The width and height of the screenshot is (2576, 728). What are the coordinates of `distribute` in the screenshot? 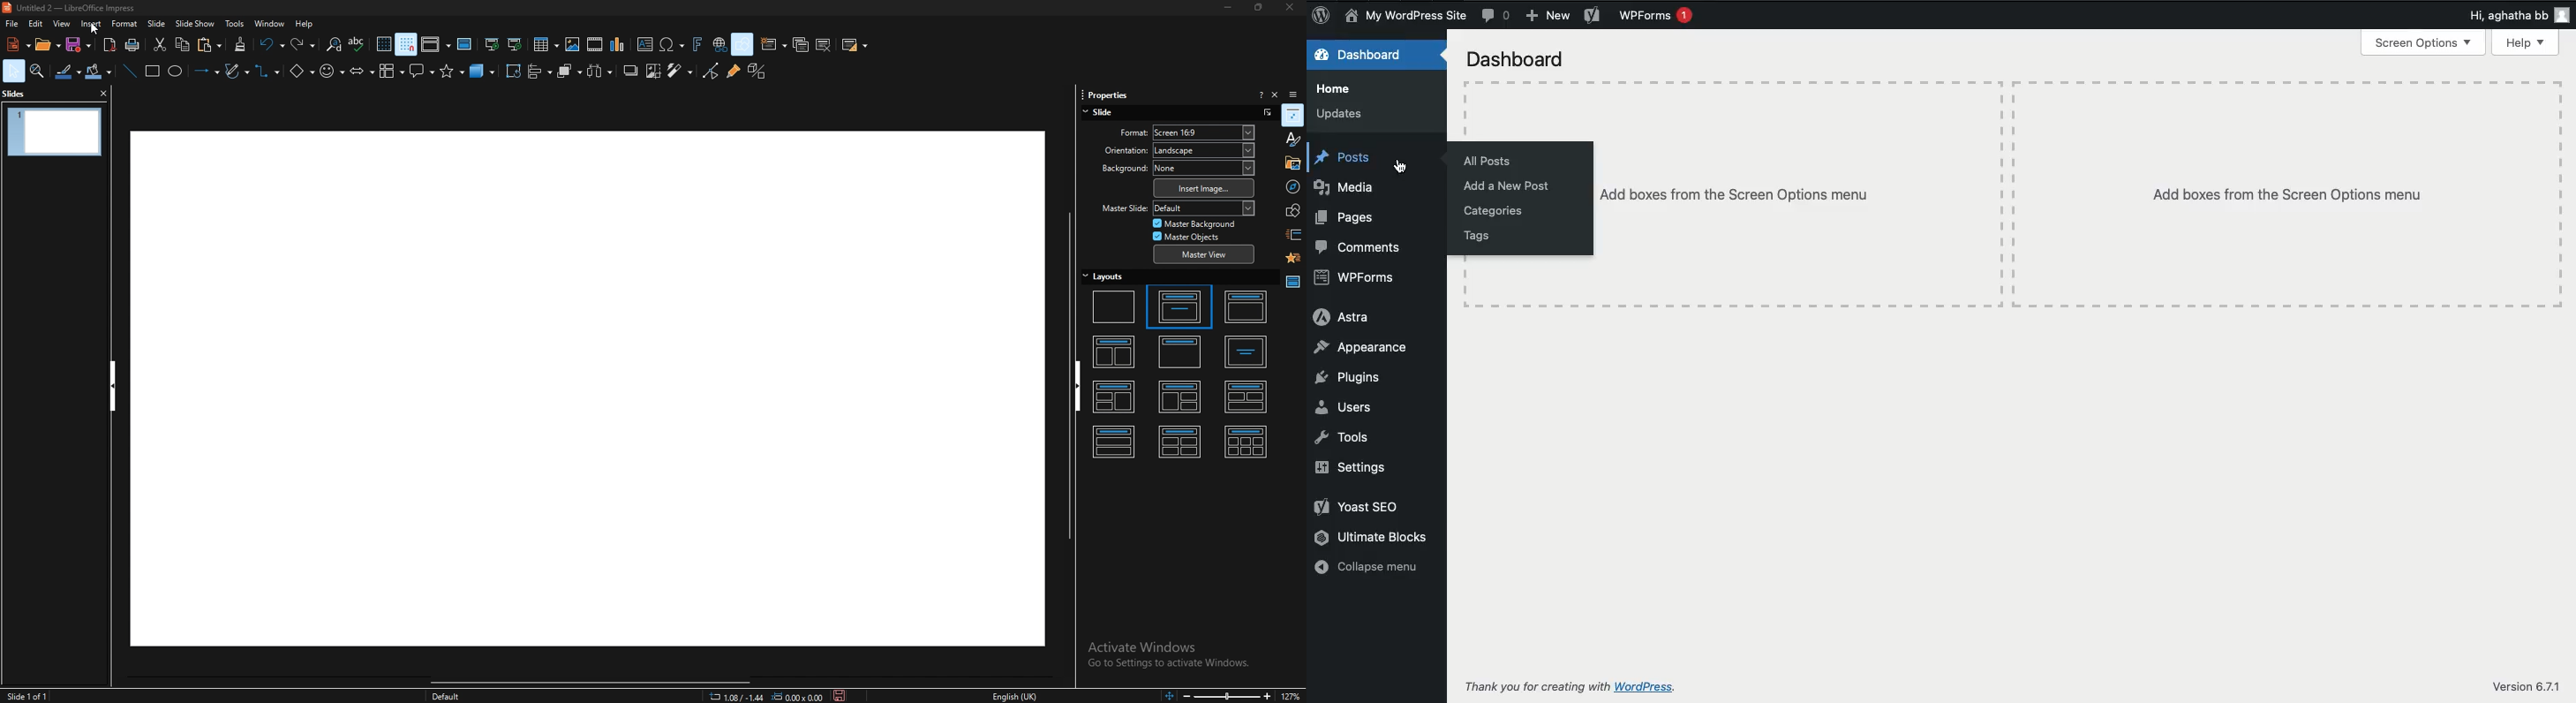 It's located at (601, 72).